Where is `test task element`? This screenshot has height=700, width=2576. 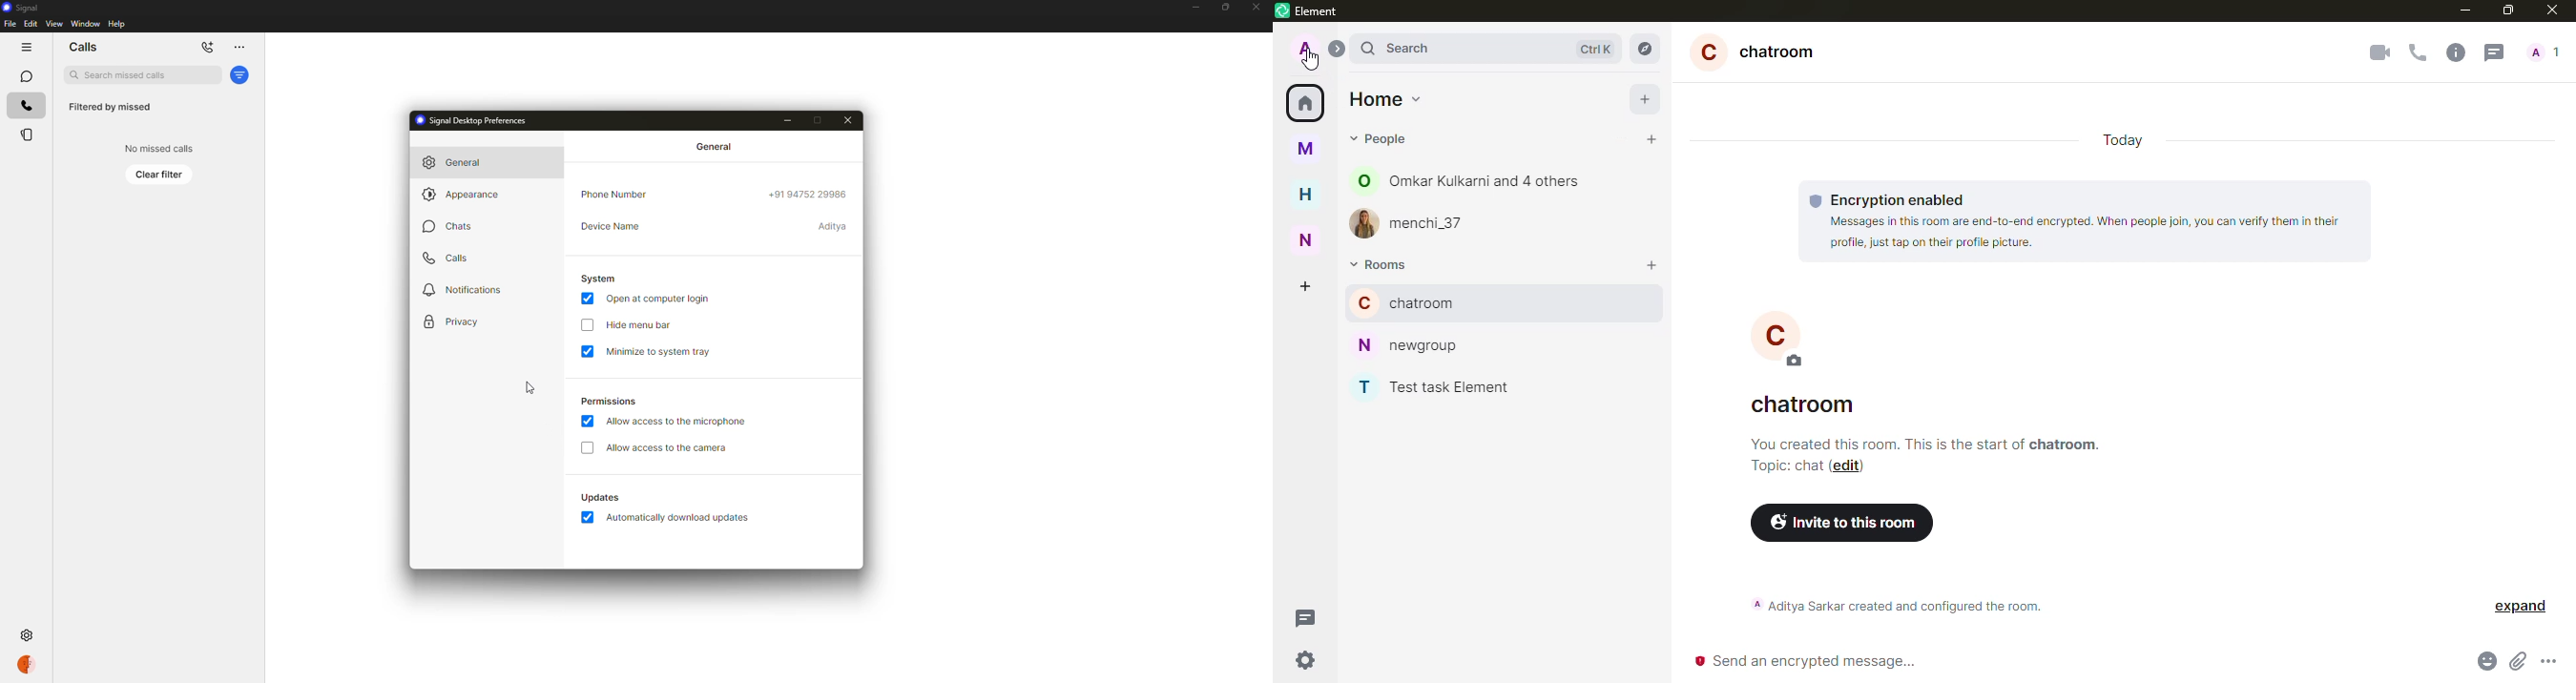
test task element is located at coordinates (1439, 384).